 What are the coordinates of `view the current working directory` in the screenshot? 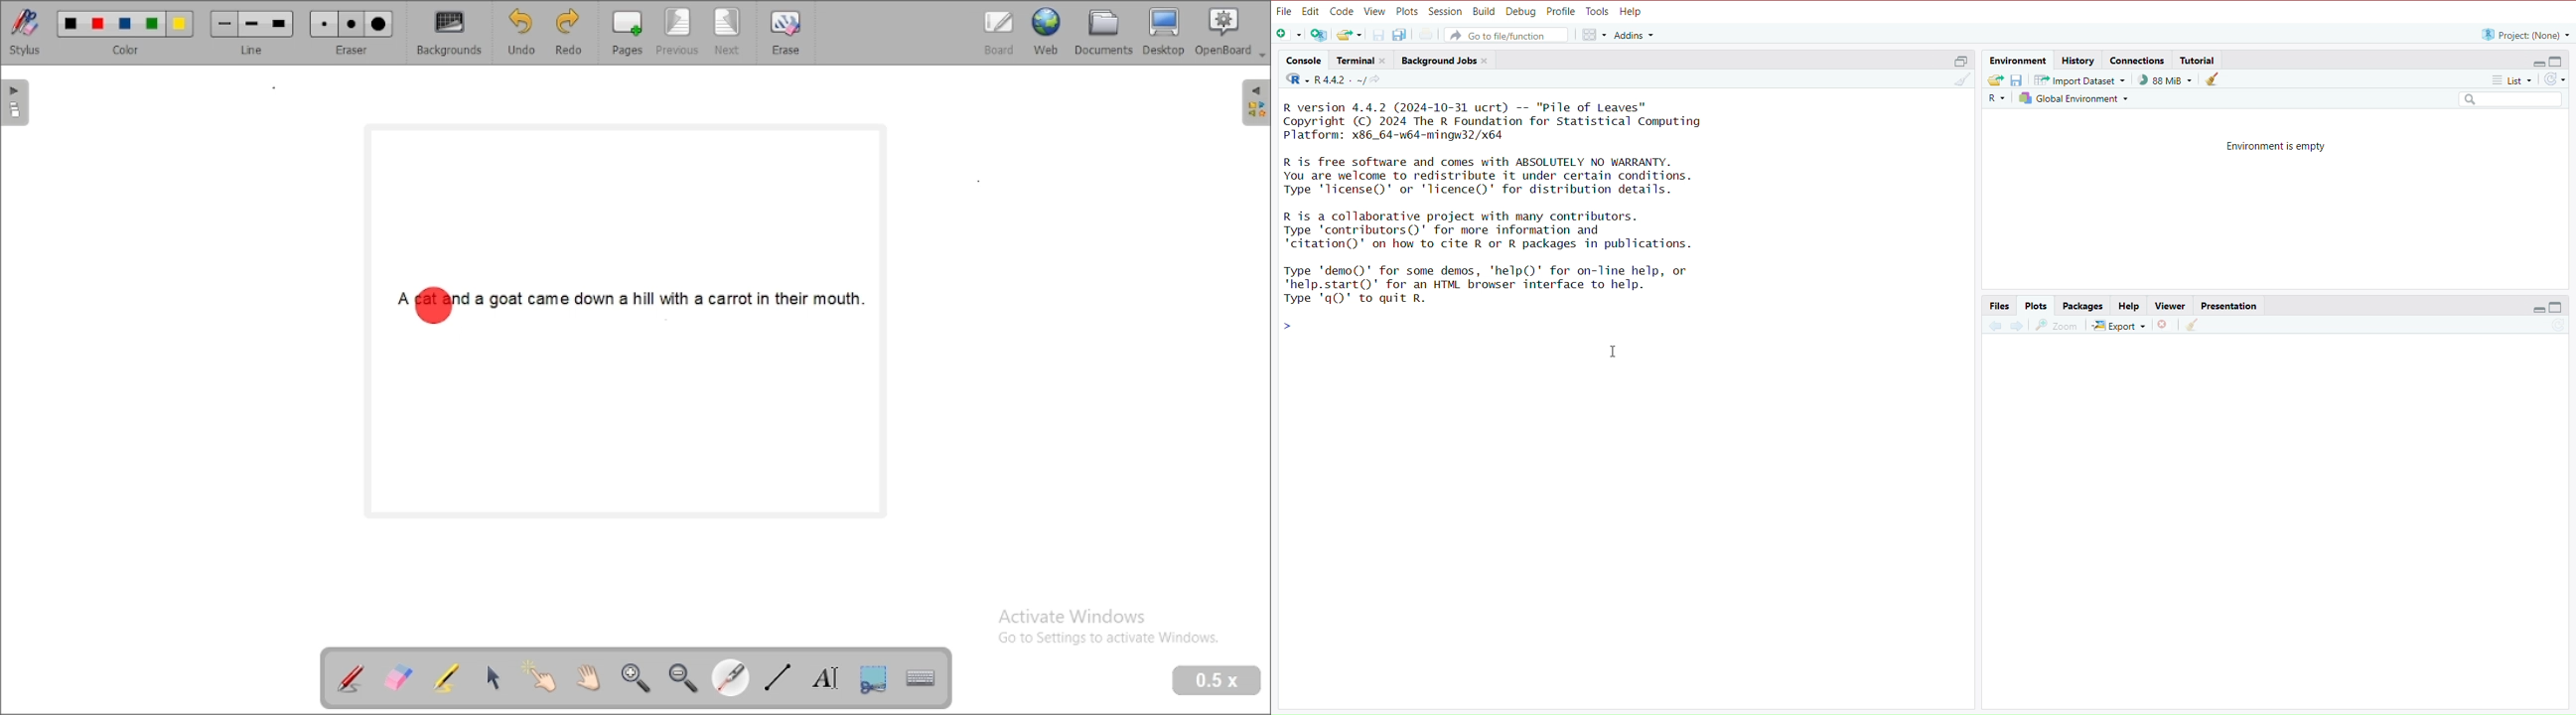 It's located at (1379, 81).